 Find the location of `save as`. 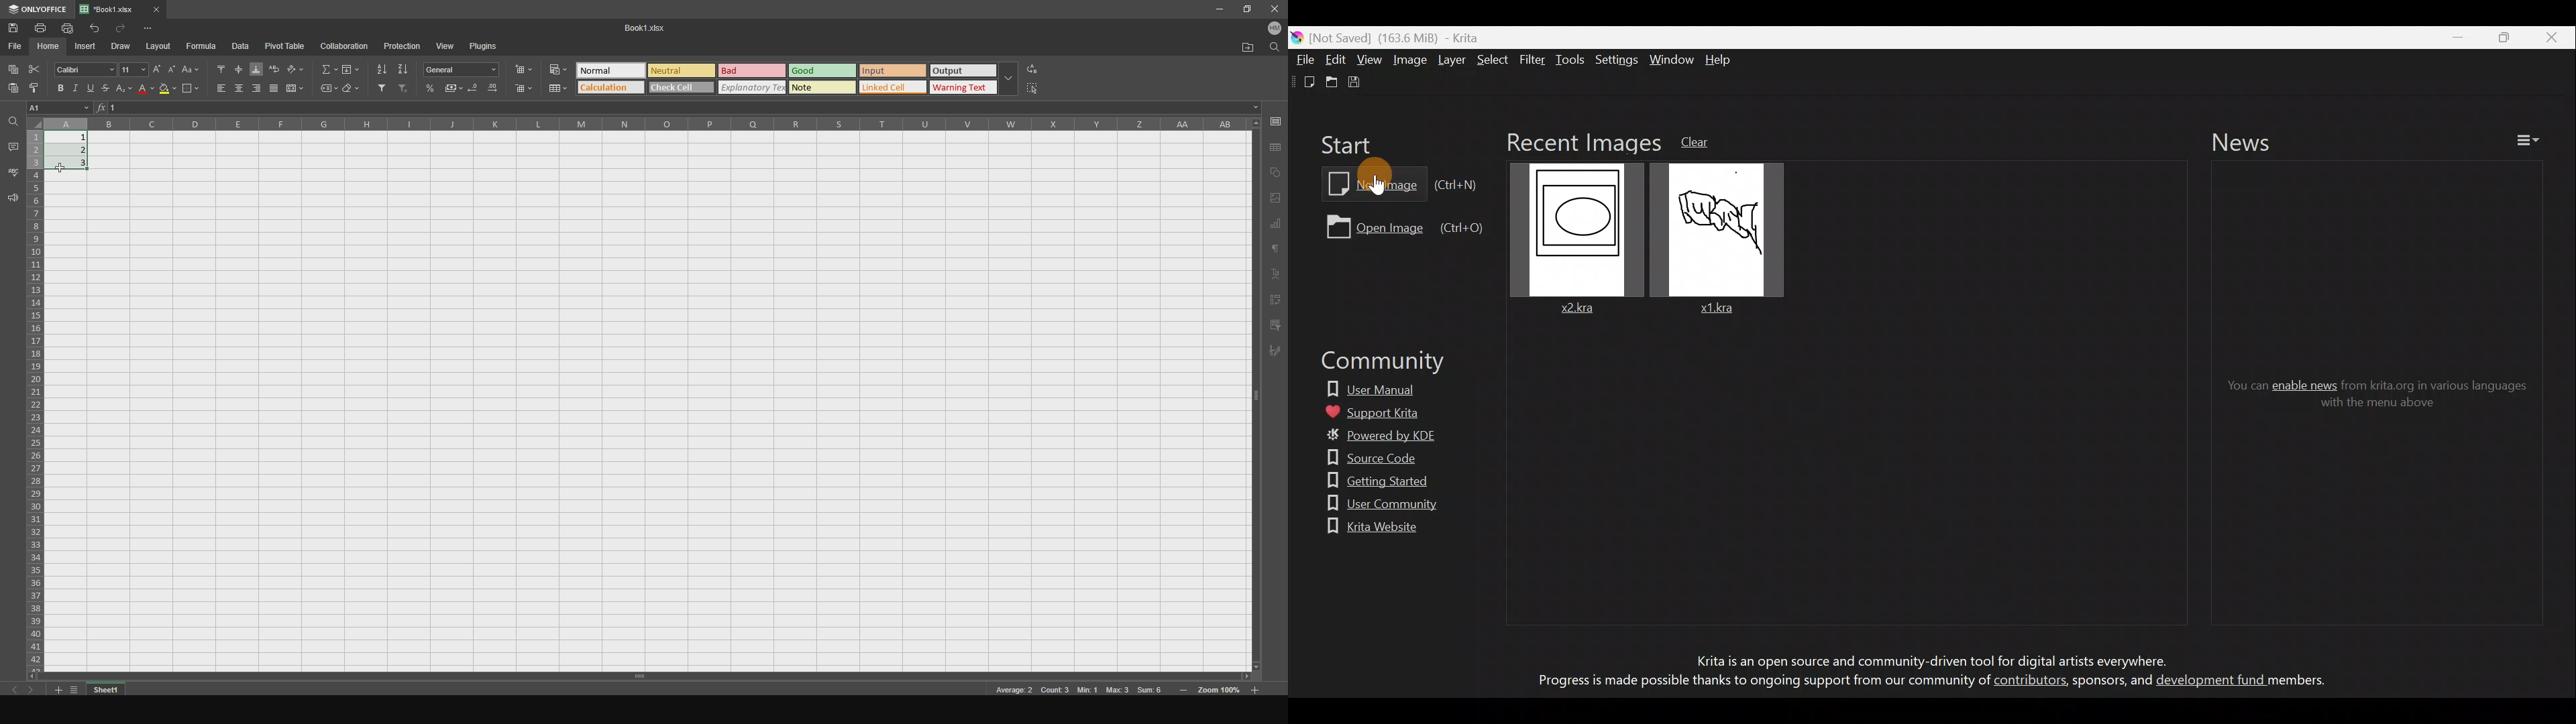

save as is located at coordinates (1276, 147).